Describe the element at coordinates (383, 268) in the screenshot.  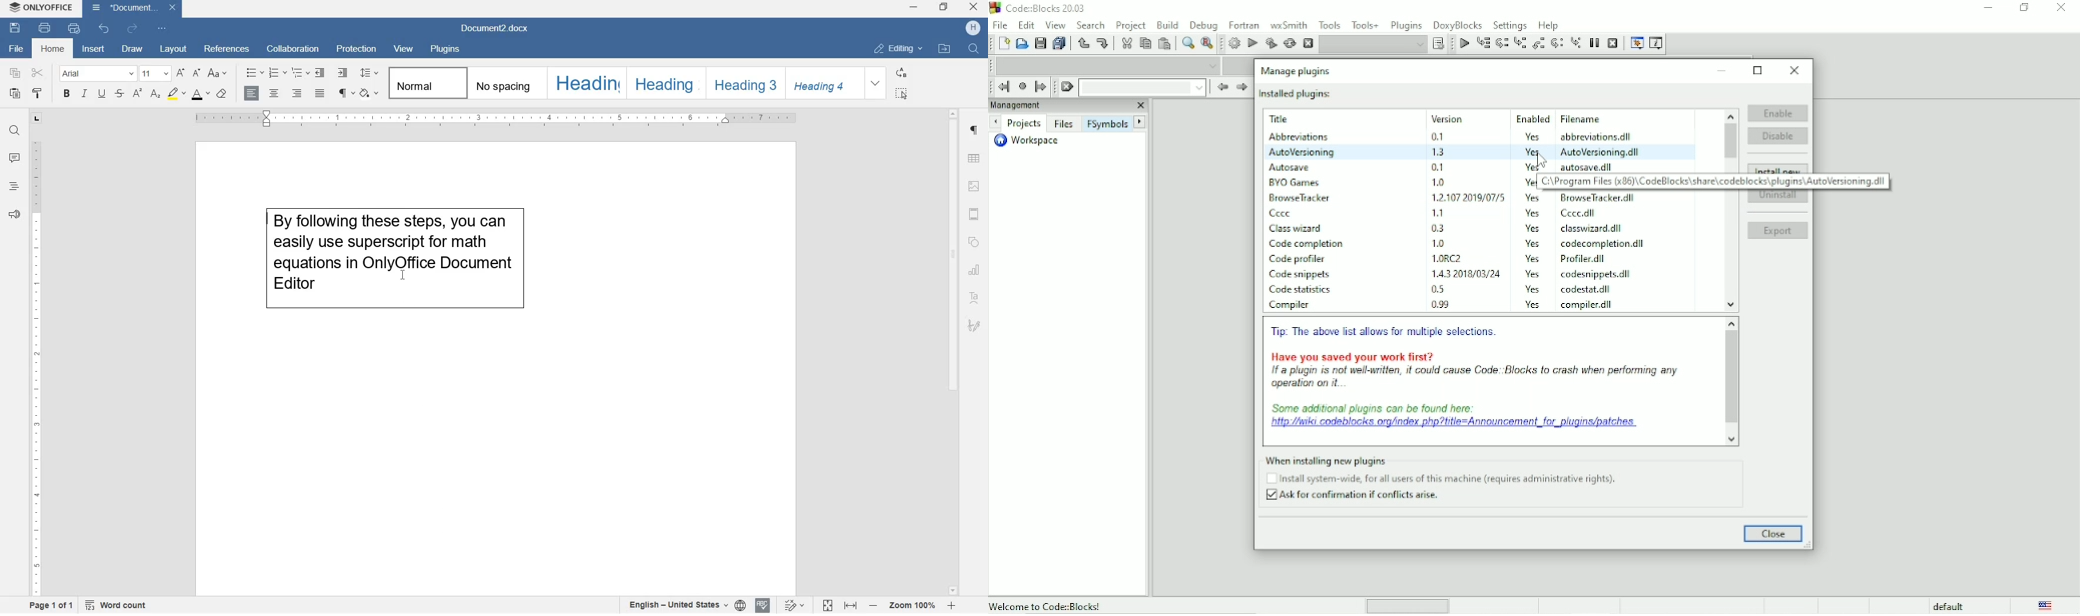
I see `block of text written by user` at that location.